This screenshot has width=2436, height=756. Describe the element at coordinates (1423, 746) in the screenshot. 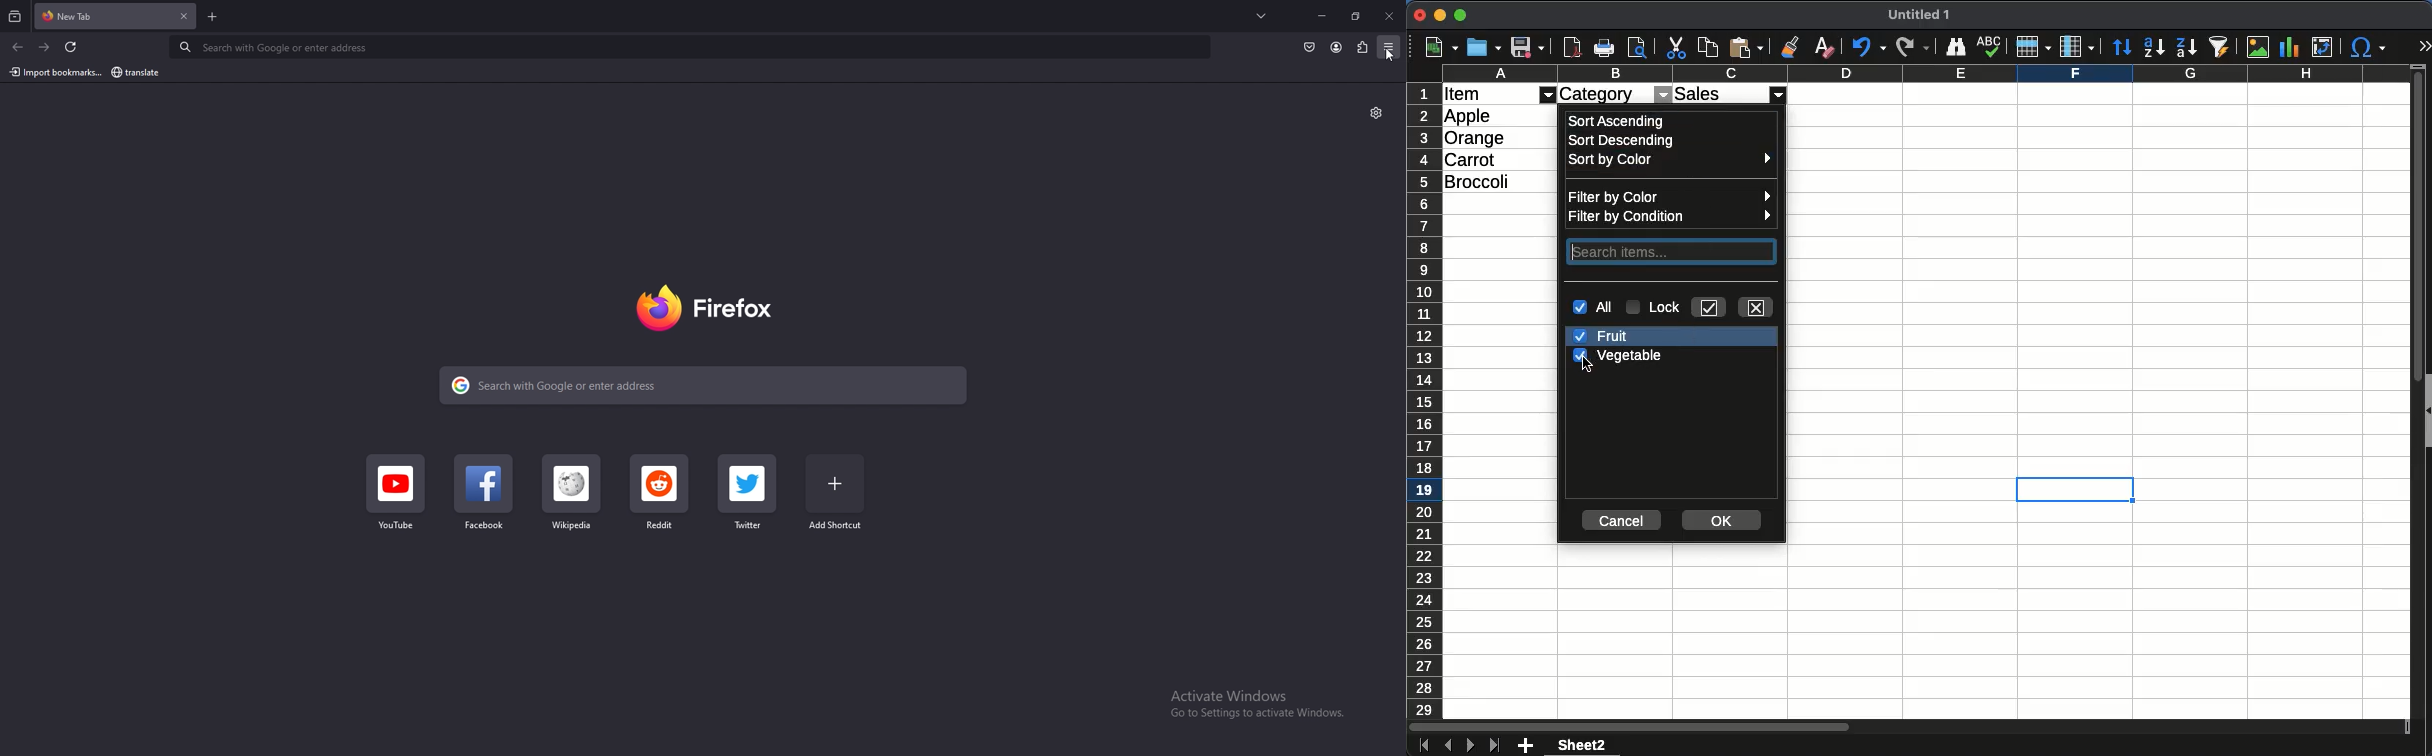

I see `first sheet` at that location.